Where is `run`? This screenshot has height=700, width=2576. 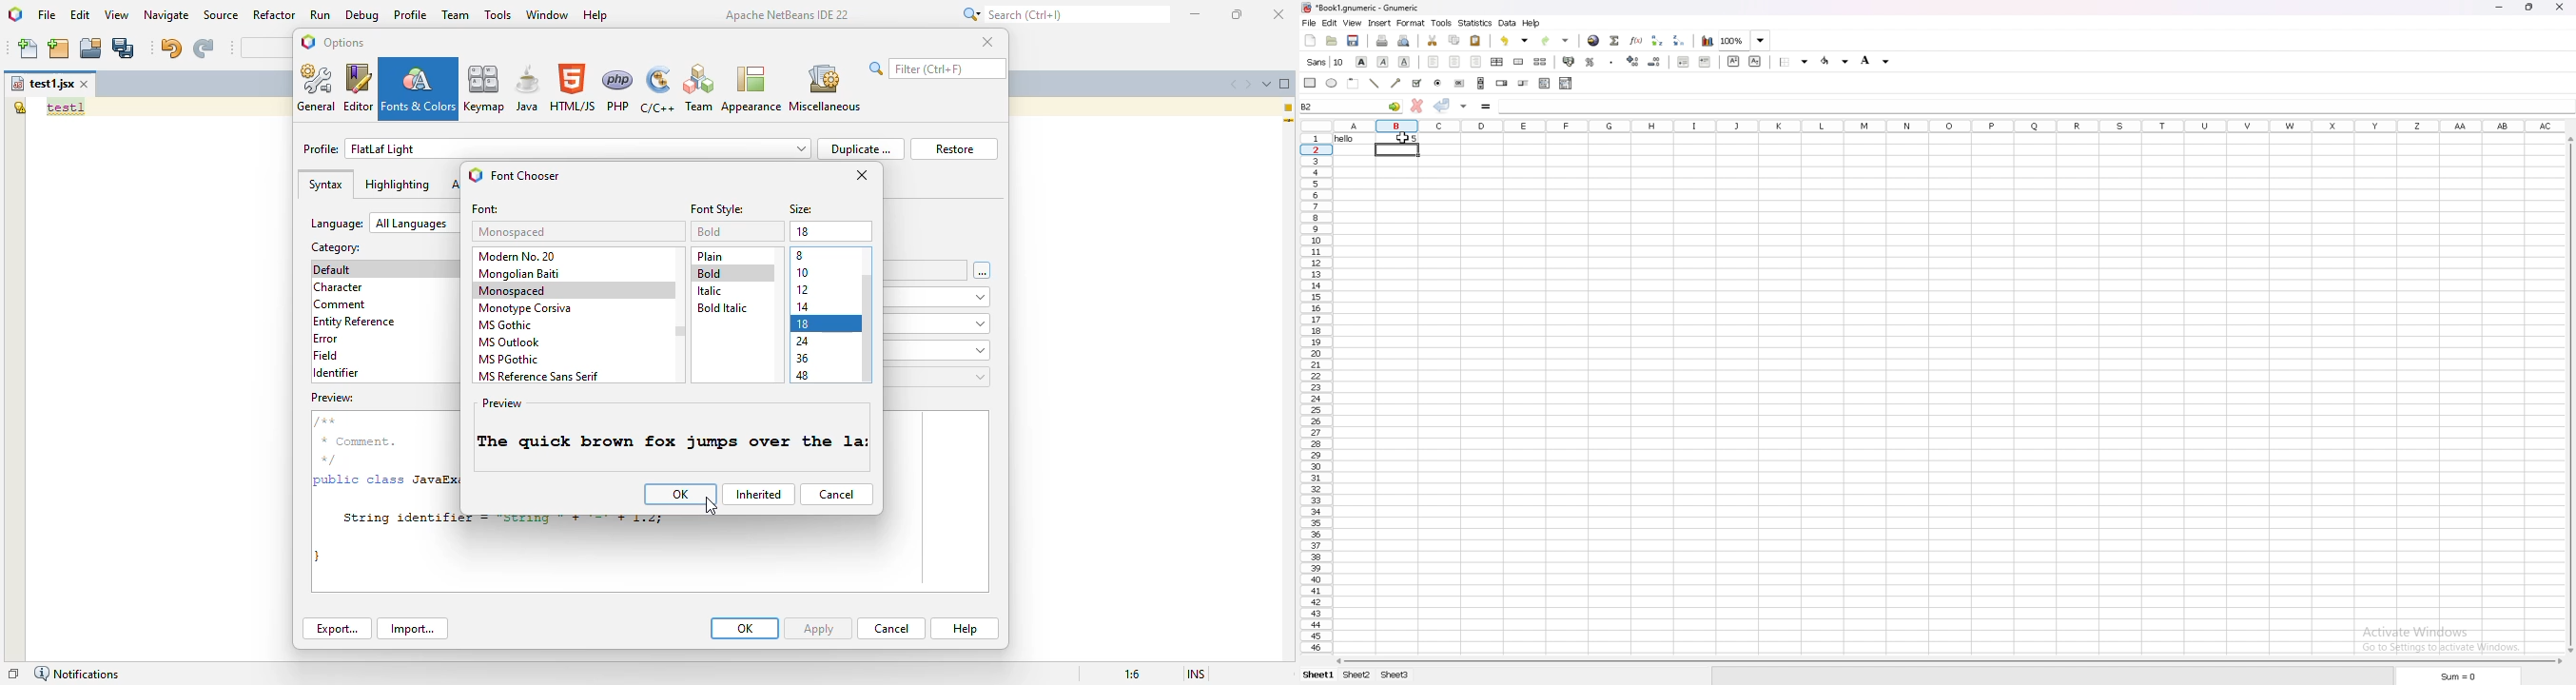 run is located at coordinates (321, 15).